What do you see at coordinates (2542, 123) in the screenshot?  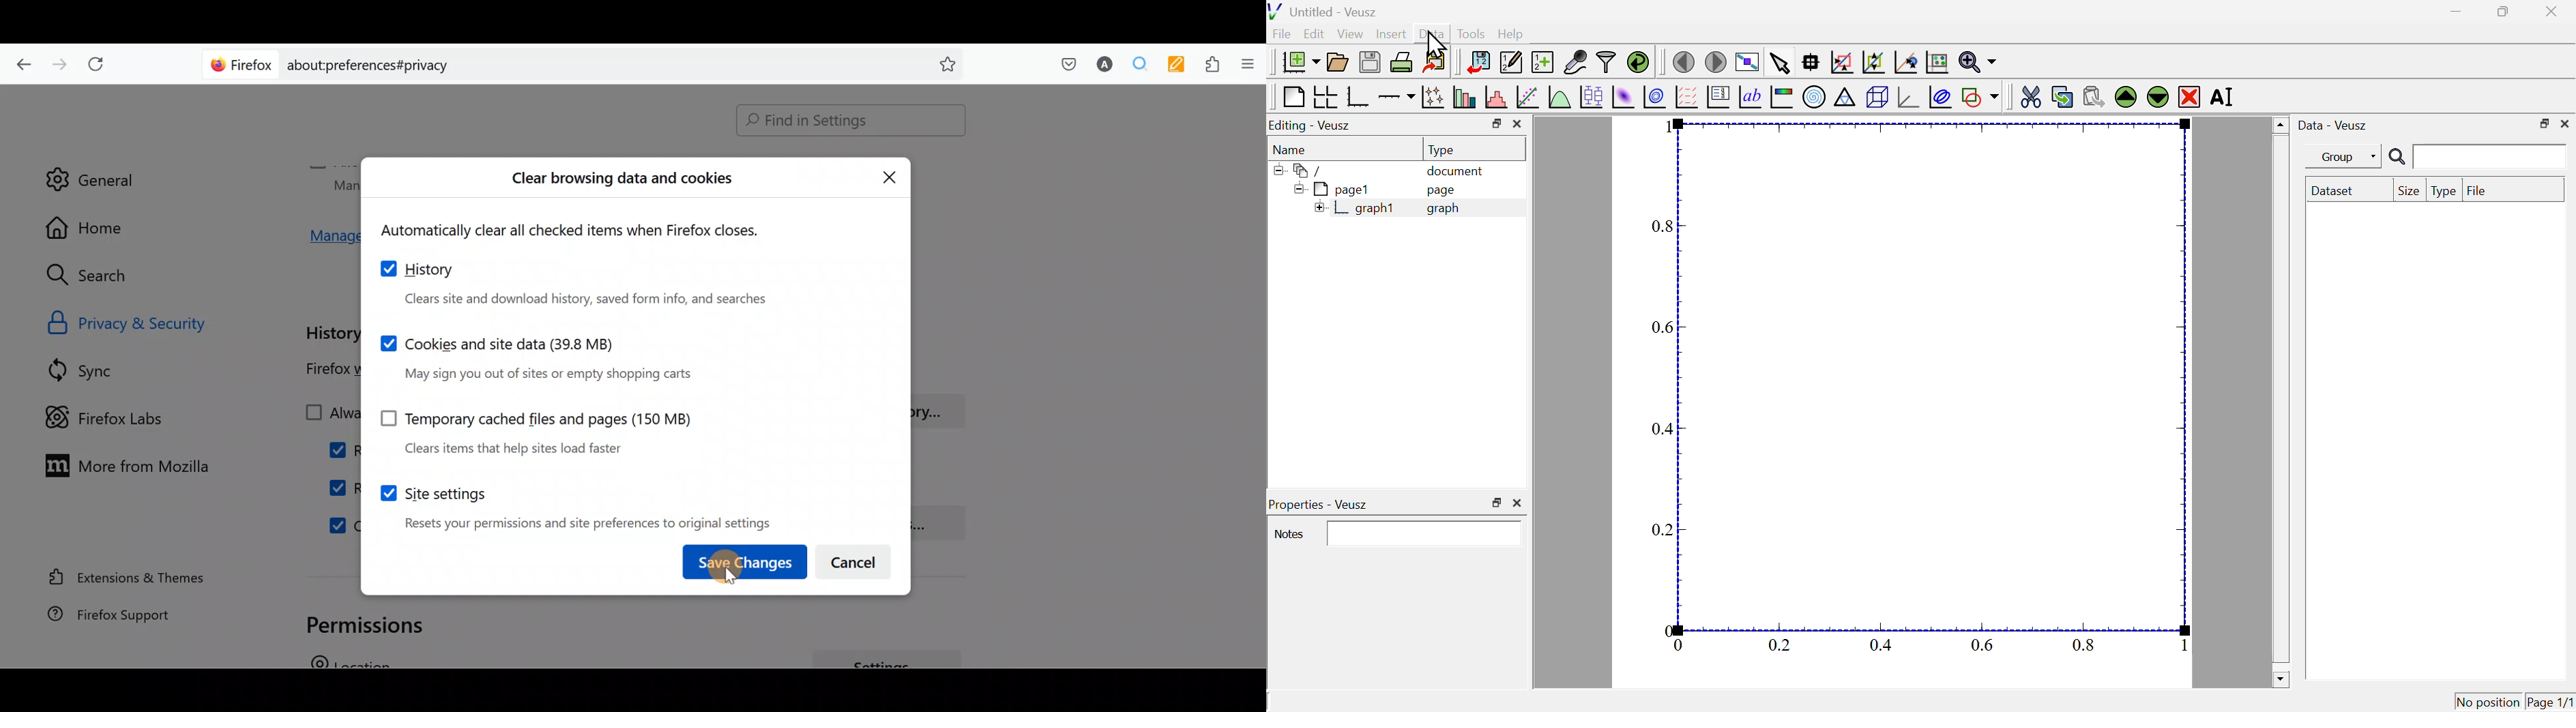 I see `maximize` at bounding box center [2542, 123].